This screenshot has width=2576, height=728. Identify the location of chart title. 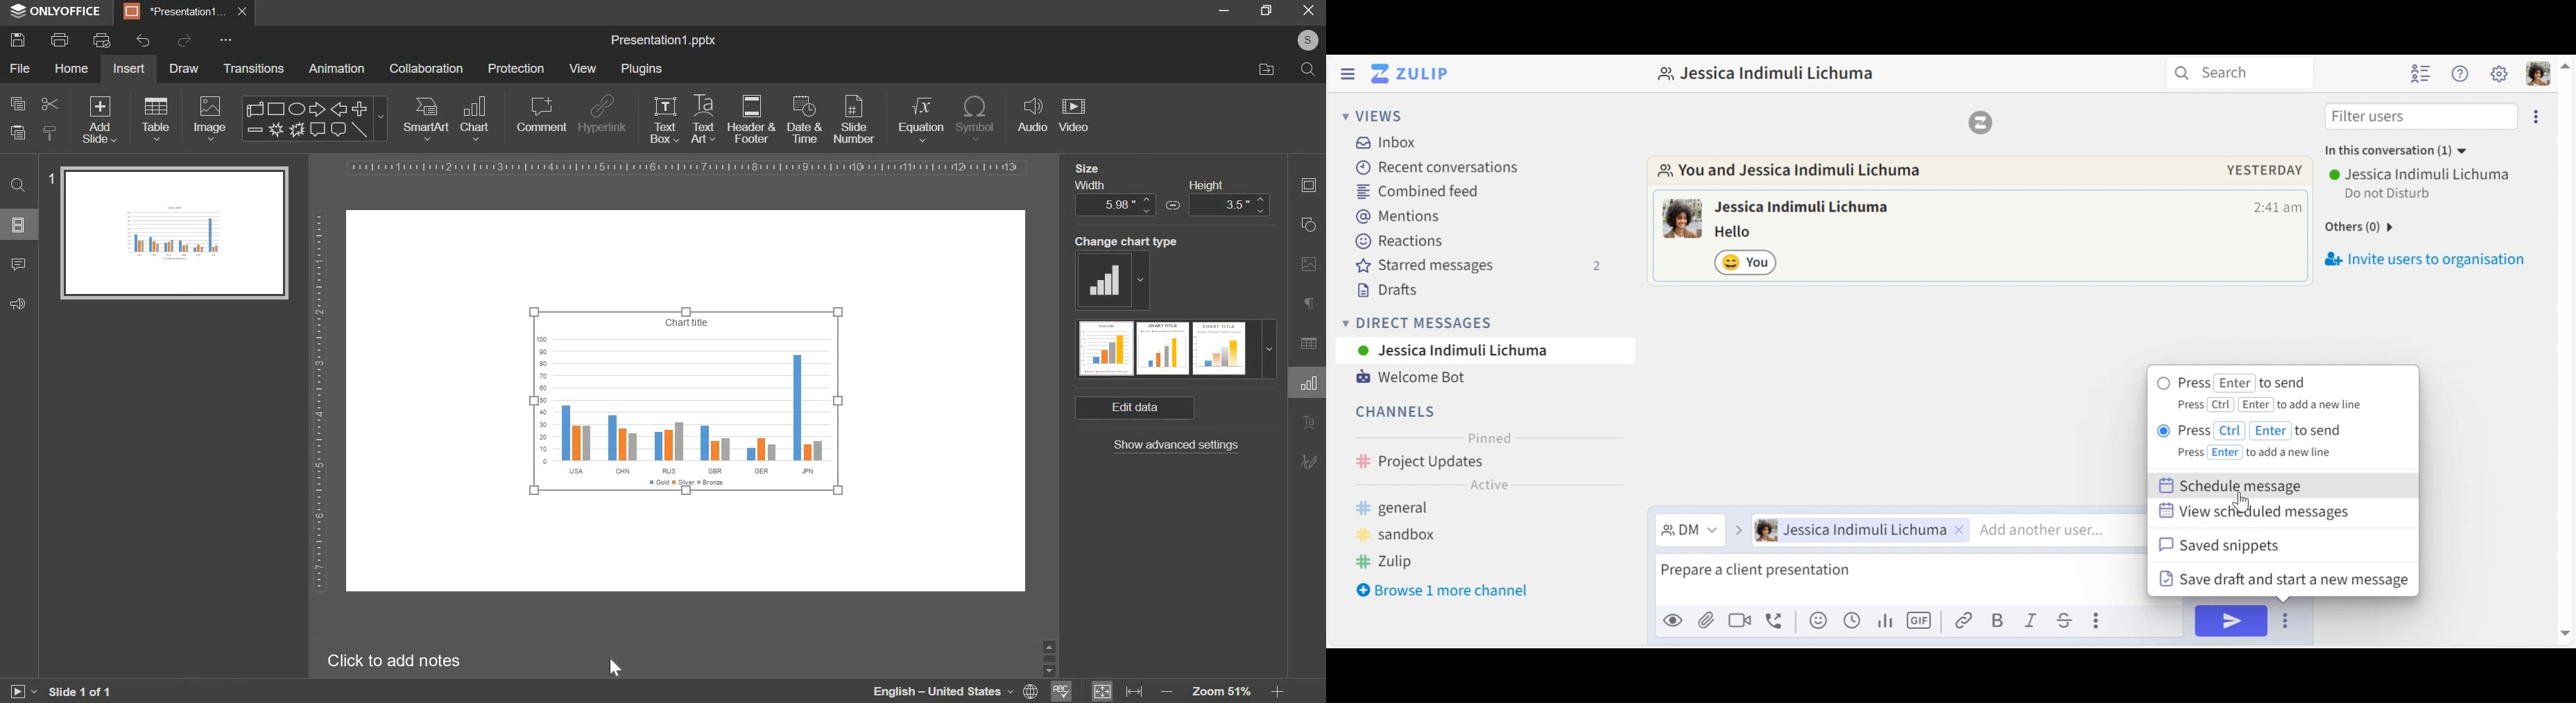
(685, 322).